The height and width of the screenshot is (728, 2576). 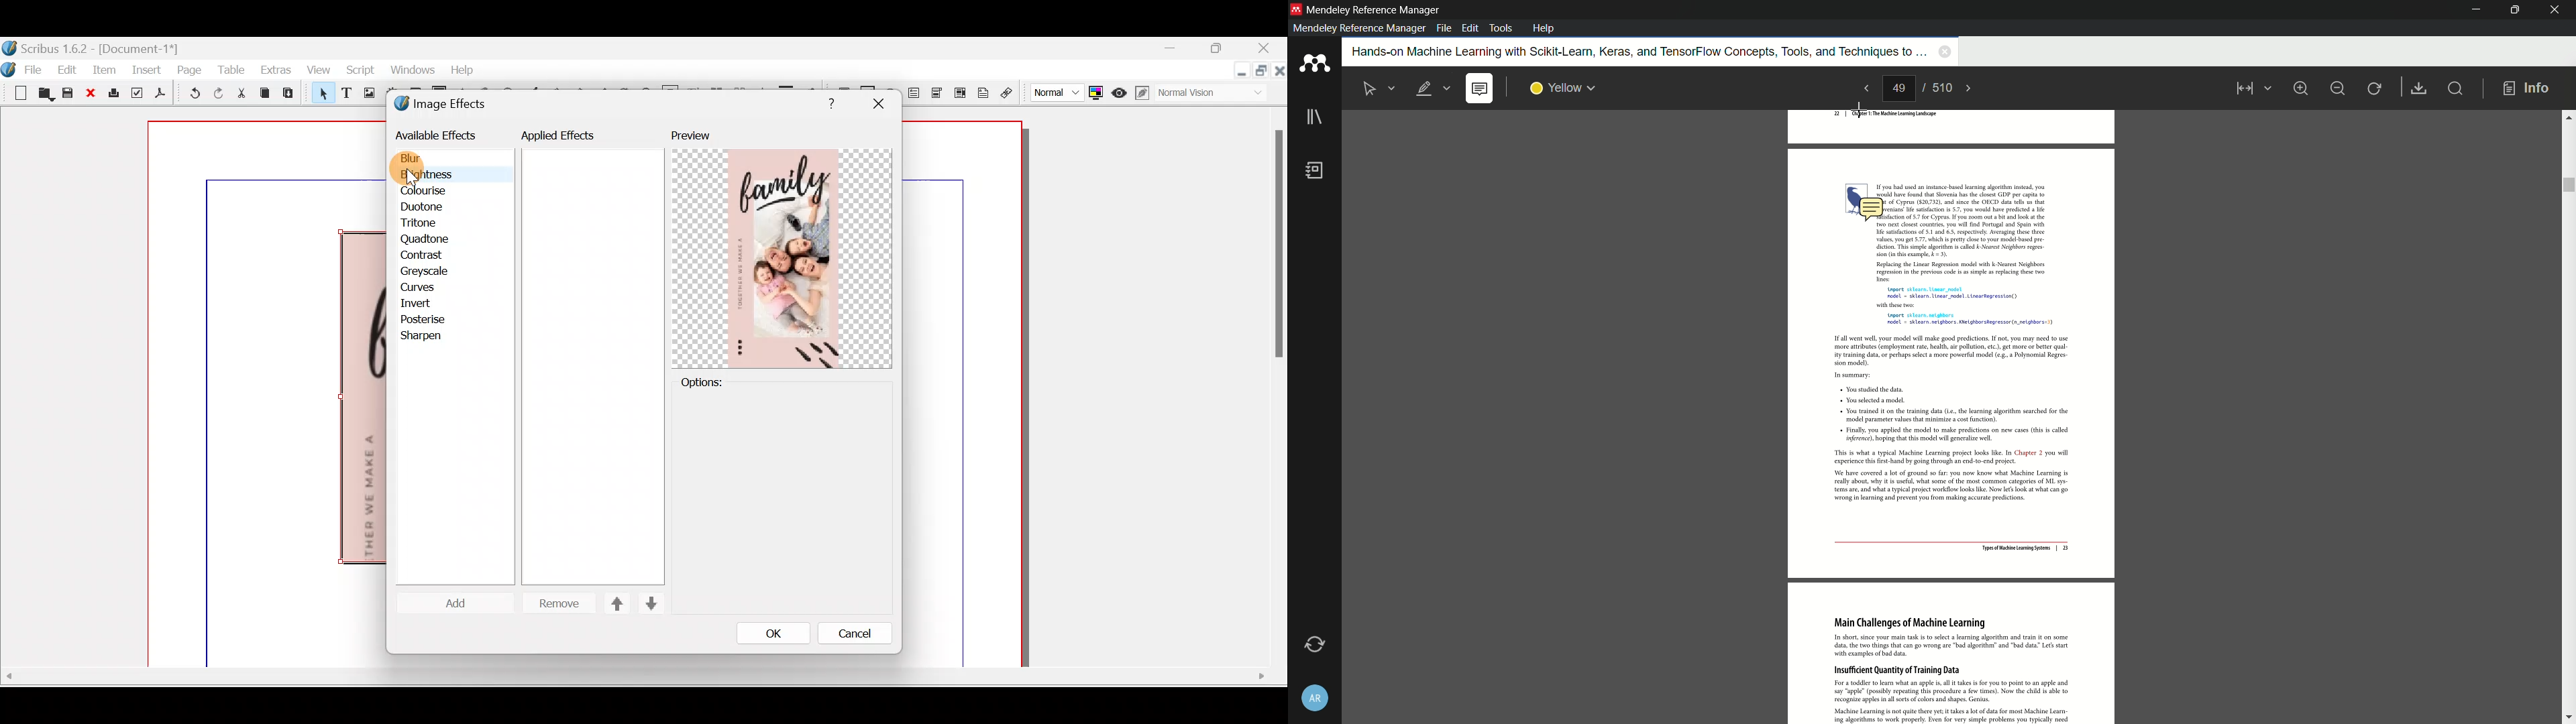 What do you see at coordinates (1374, 10) in the screenshot?
I see `Mendeley Reference Manager` at bounding box center [1374, 10].